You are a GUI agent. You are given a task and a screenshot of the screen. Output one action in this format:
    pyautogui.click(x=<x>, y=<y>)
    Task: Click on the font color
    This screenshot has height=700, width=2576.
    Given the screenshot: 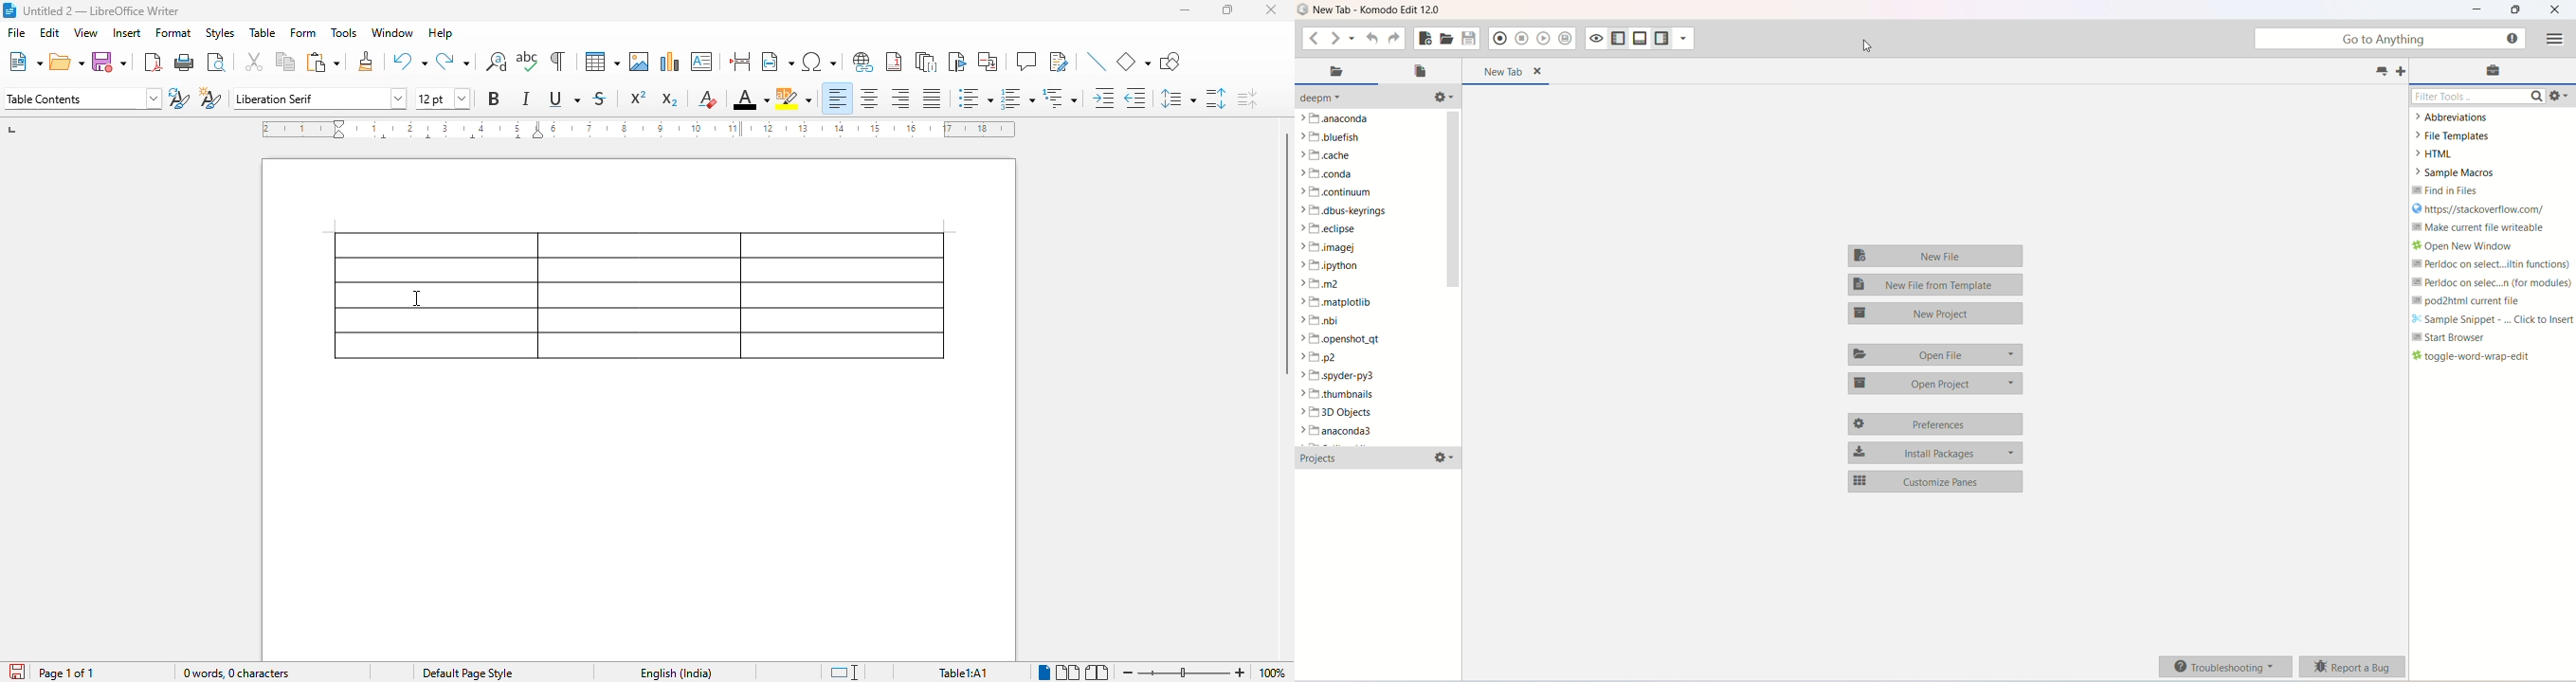 What is the action you would take?
    pyautogui.click(x=751, y=98)
    